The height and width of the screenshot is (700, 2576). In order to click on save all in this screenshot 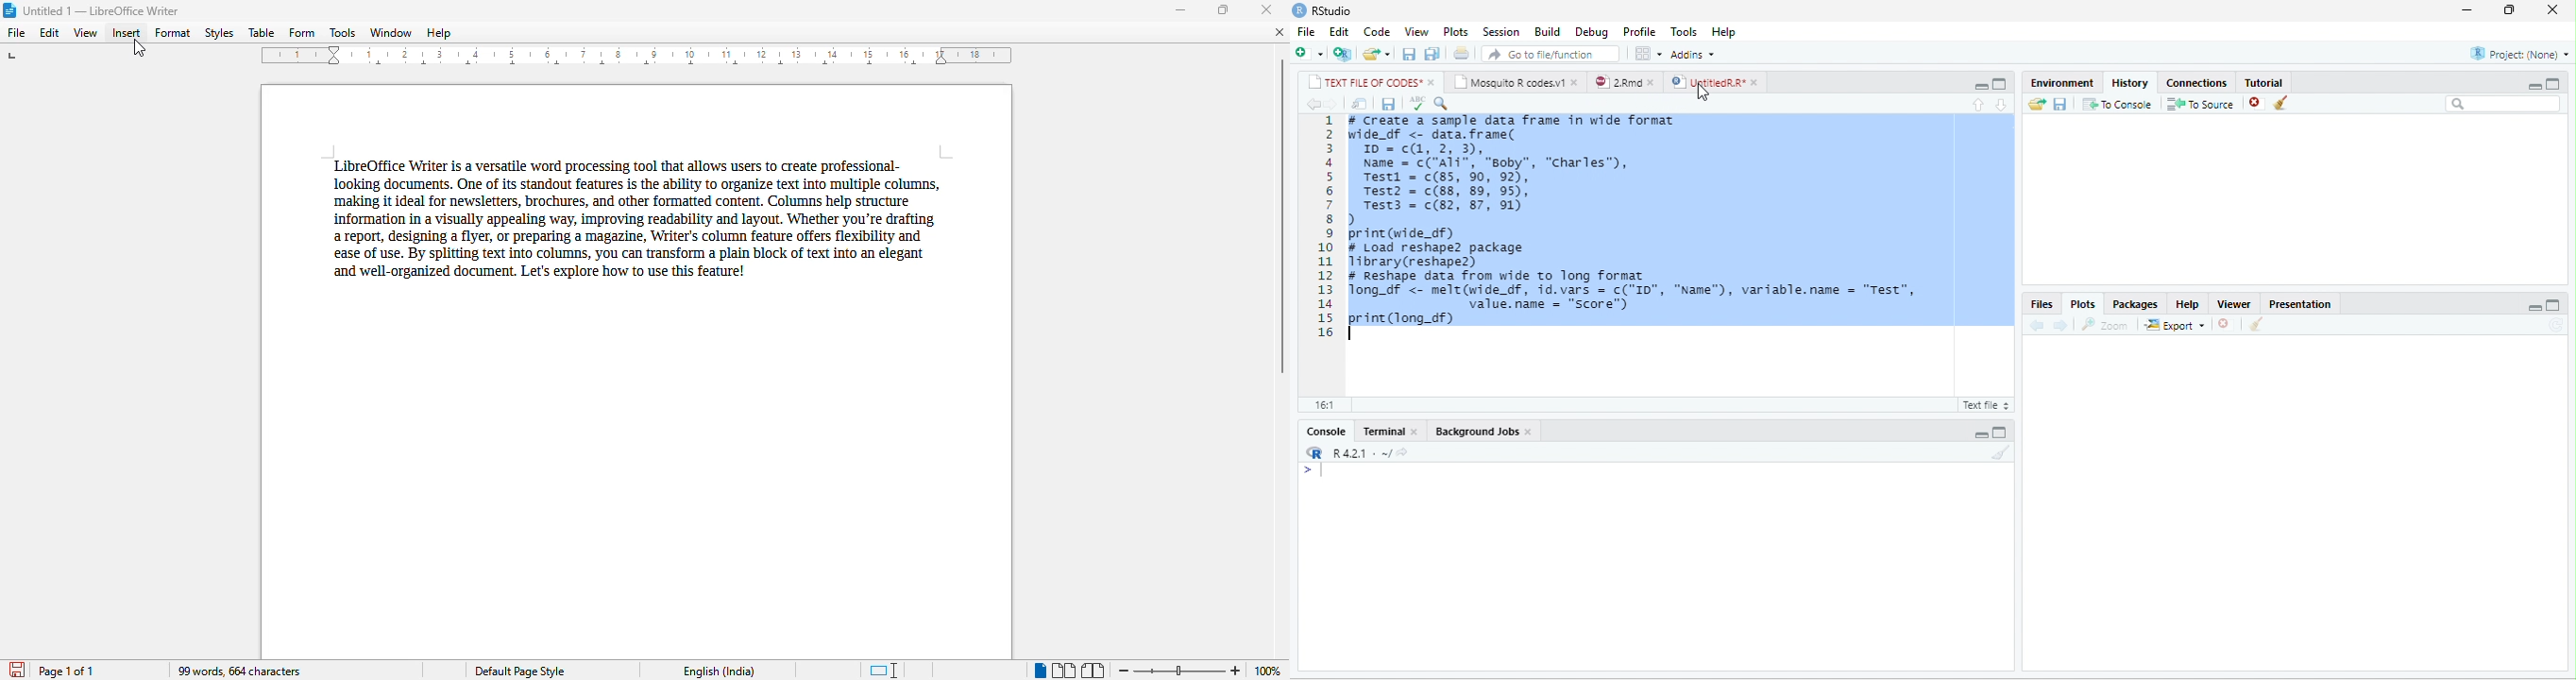, I will do `click(1432, 54)`.